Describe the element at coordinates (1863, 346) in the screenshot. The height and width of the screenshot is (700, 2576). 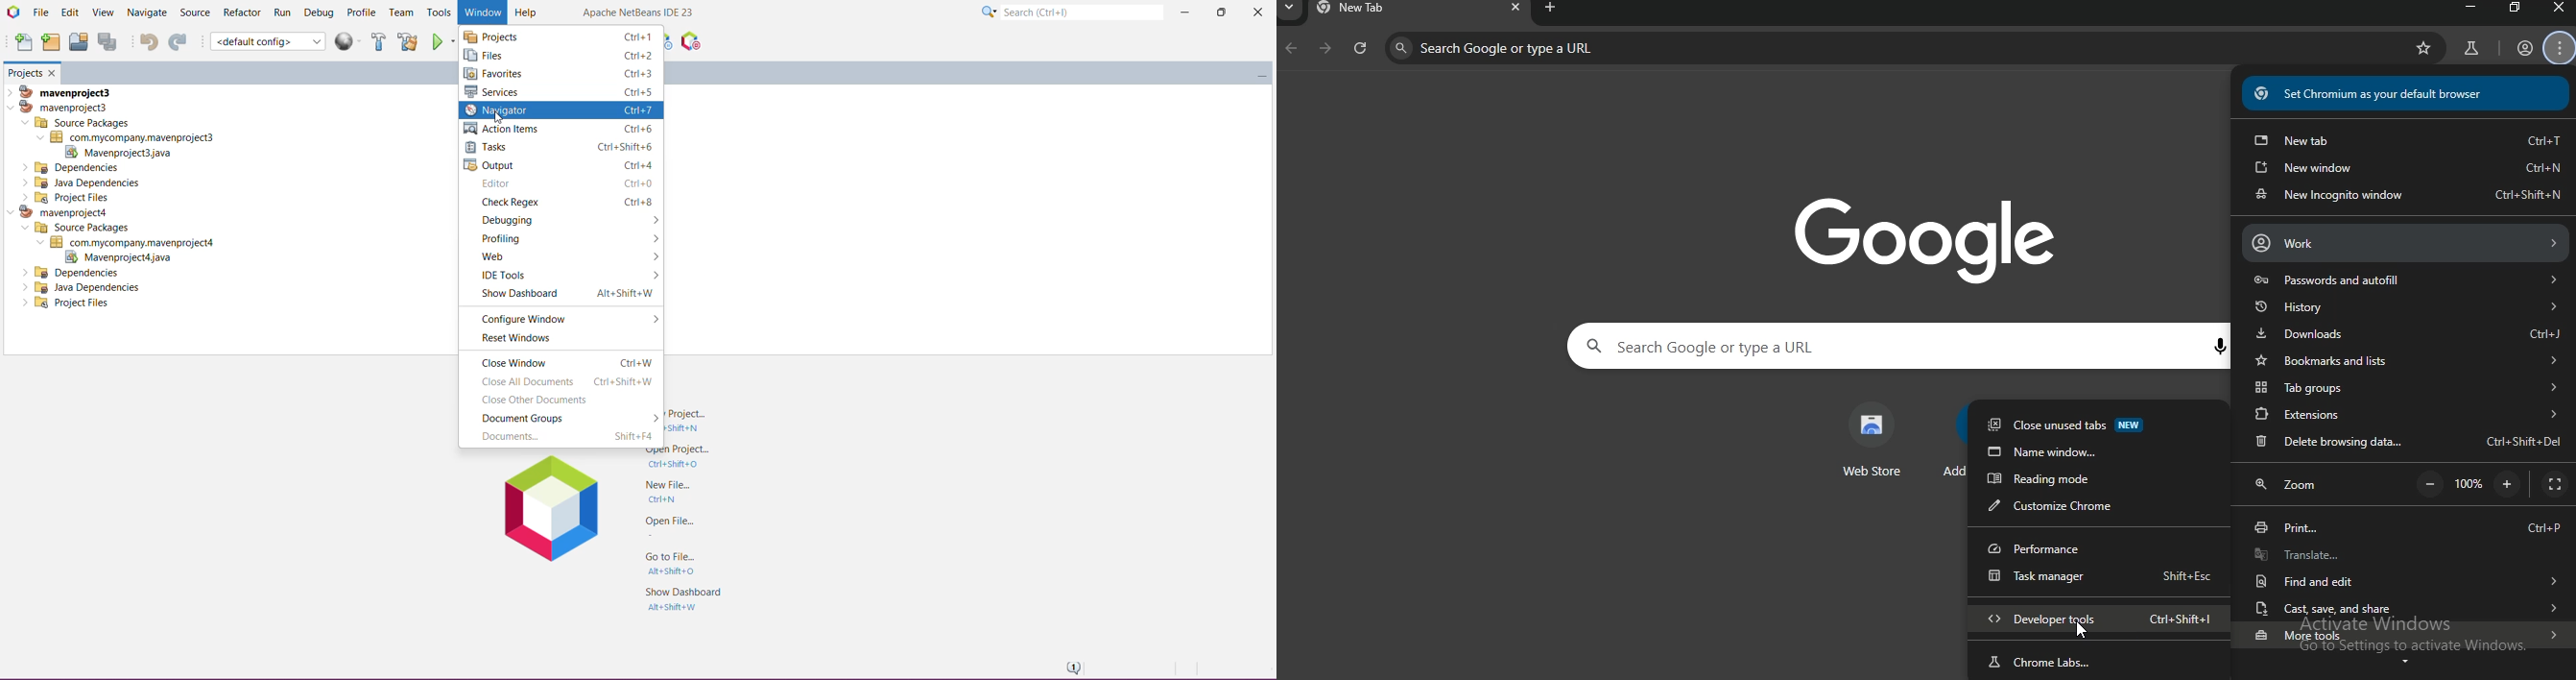
I see `search google or type a URL` at that location.